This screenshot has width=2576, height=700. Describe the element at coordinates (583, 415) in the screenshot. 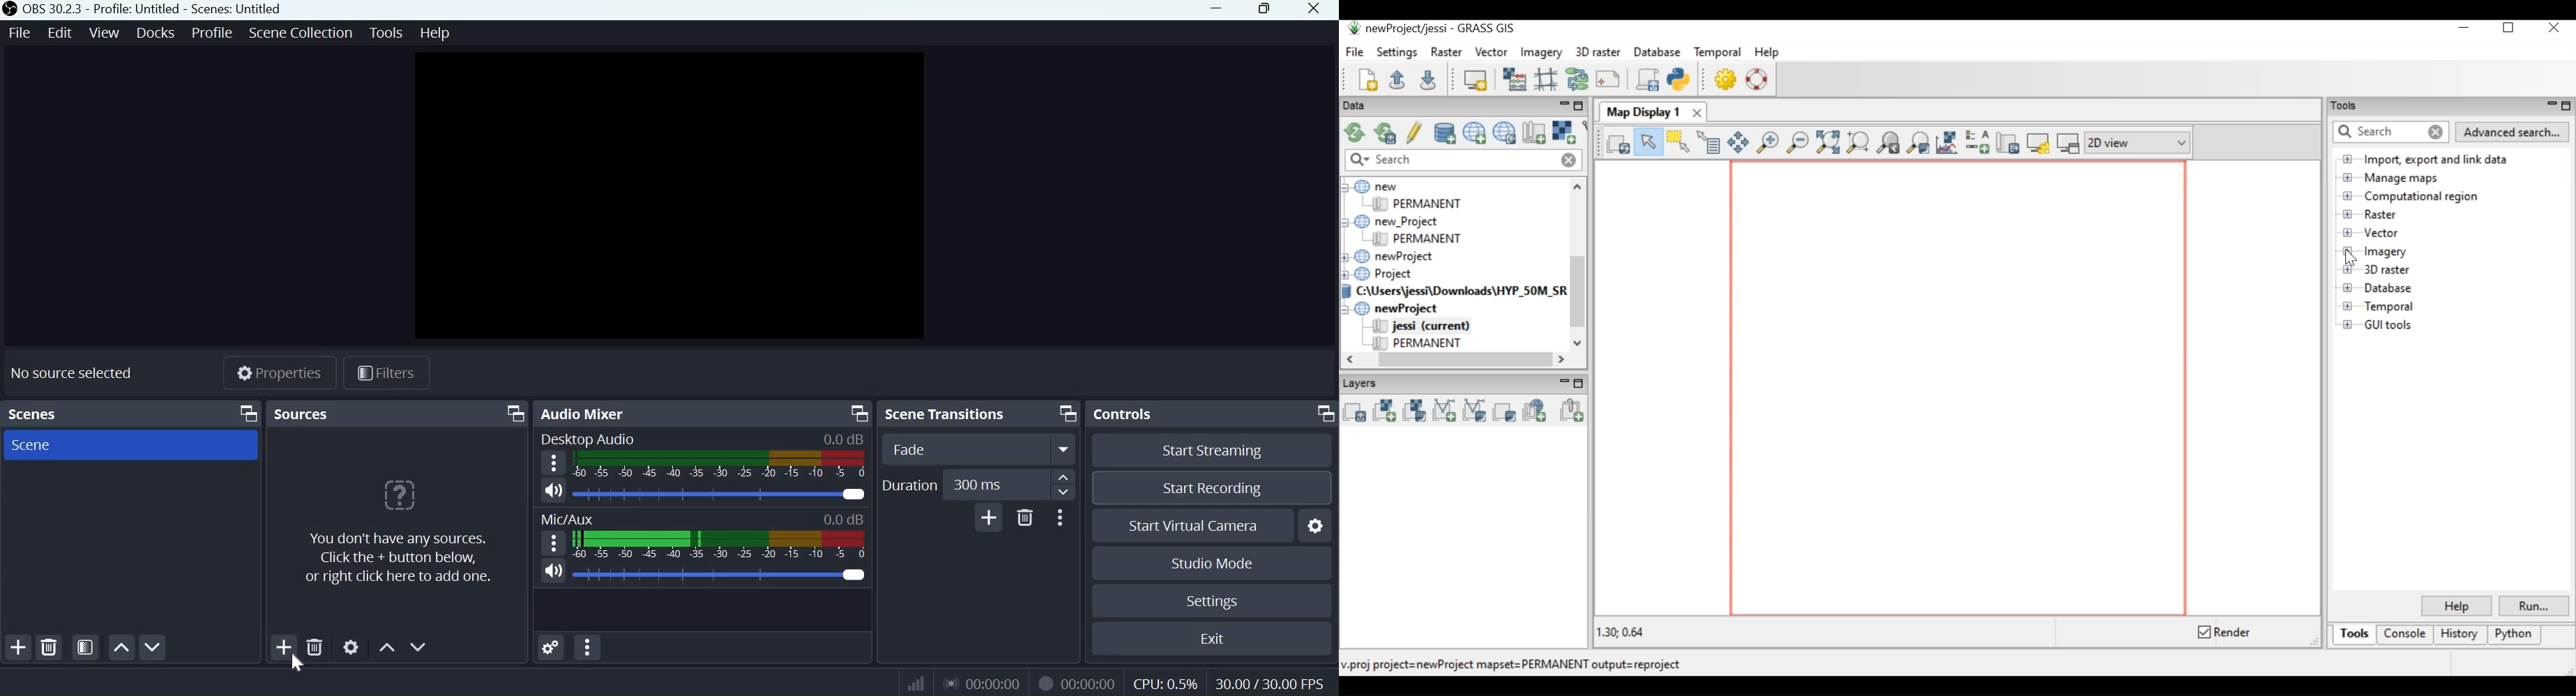

I see `Audio Mixer` at that location.